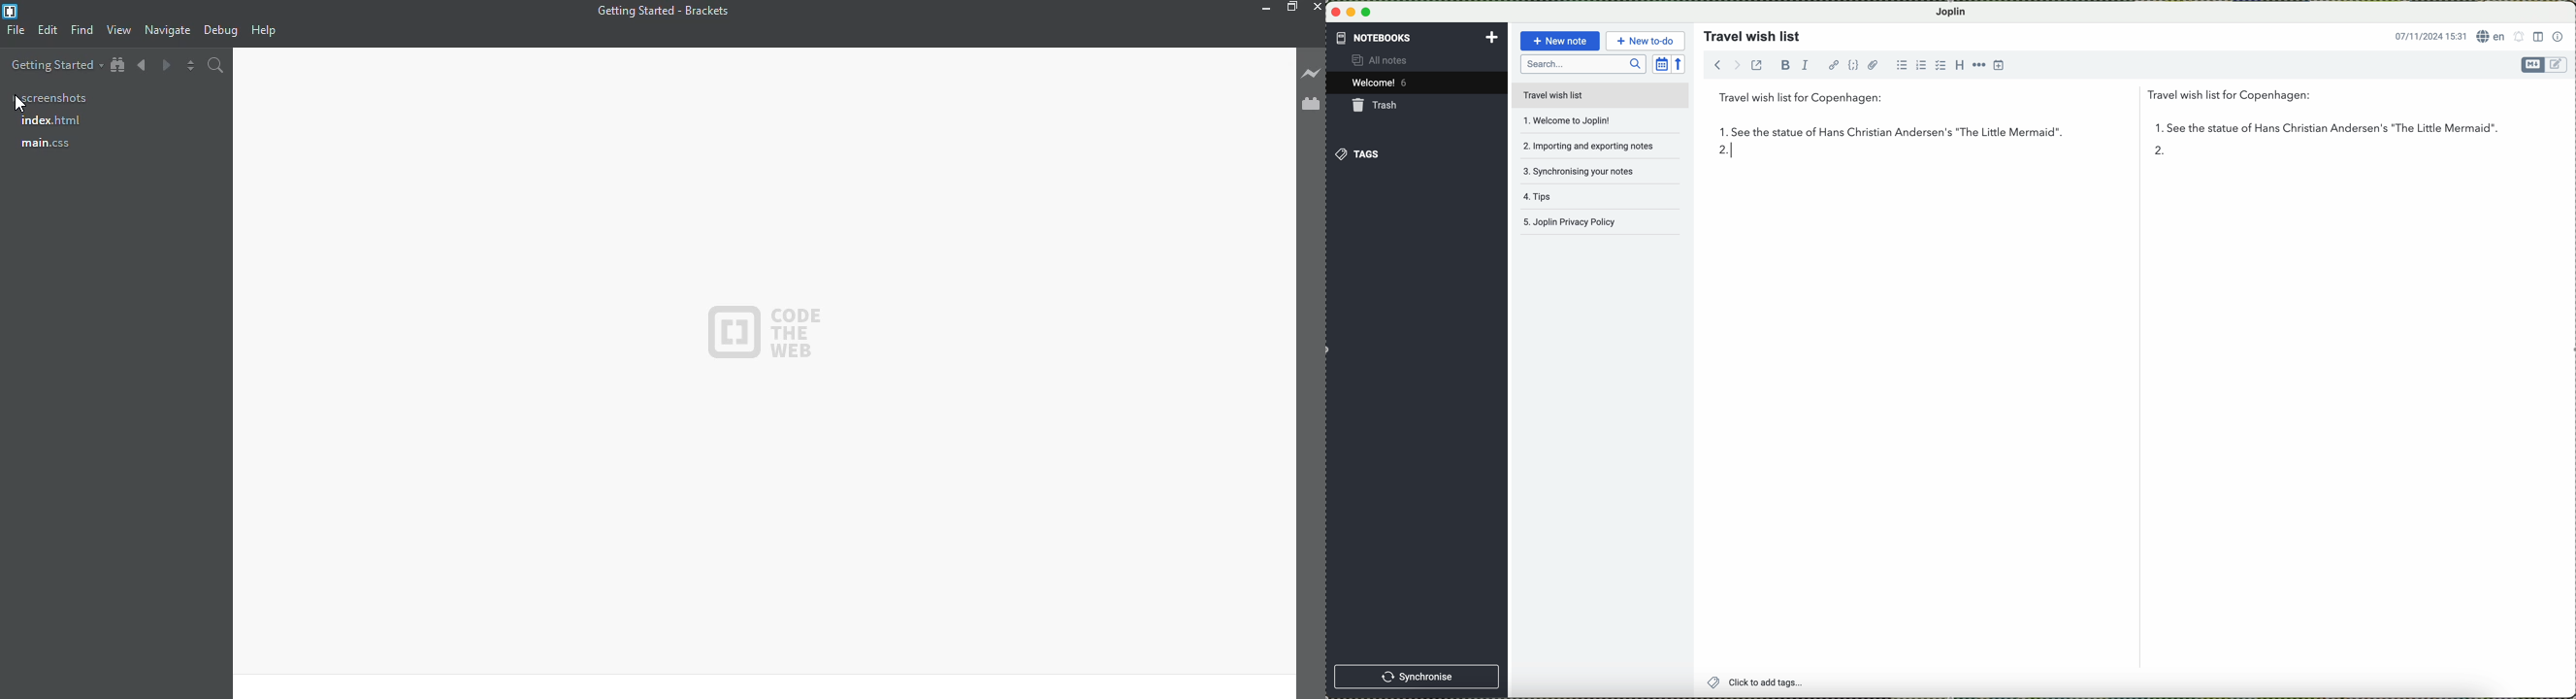 The height and width of the screenshot is (700, 2576). What do you see at coordinates (1388, 61) in the screenshot?
I see `all notes` at bounding box center [1388, 61].